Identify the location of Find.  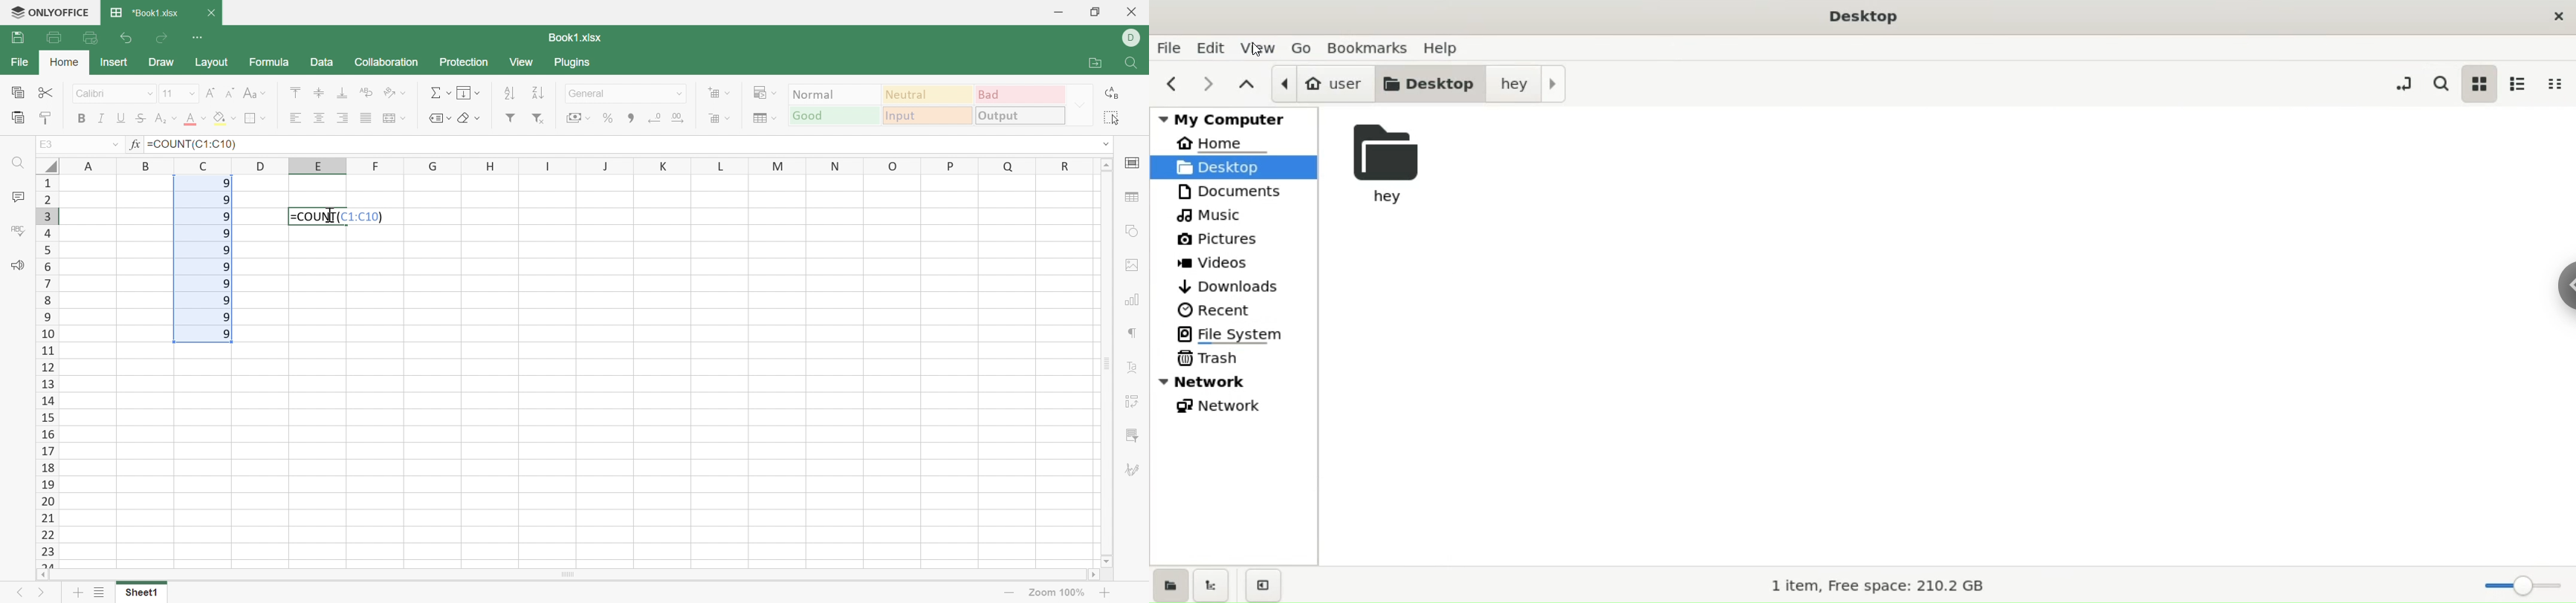
(1133, 63).